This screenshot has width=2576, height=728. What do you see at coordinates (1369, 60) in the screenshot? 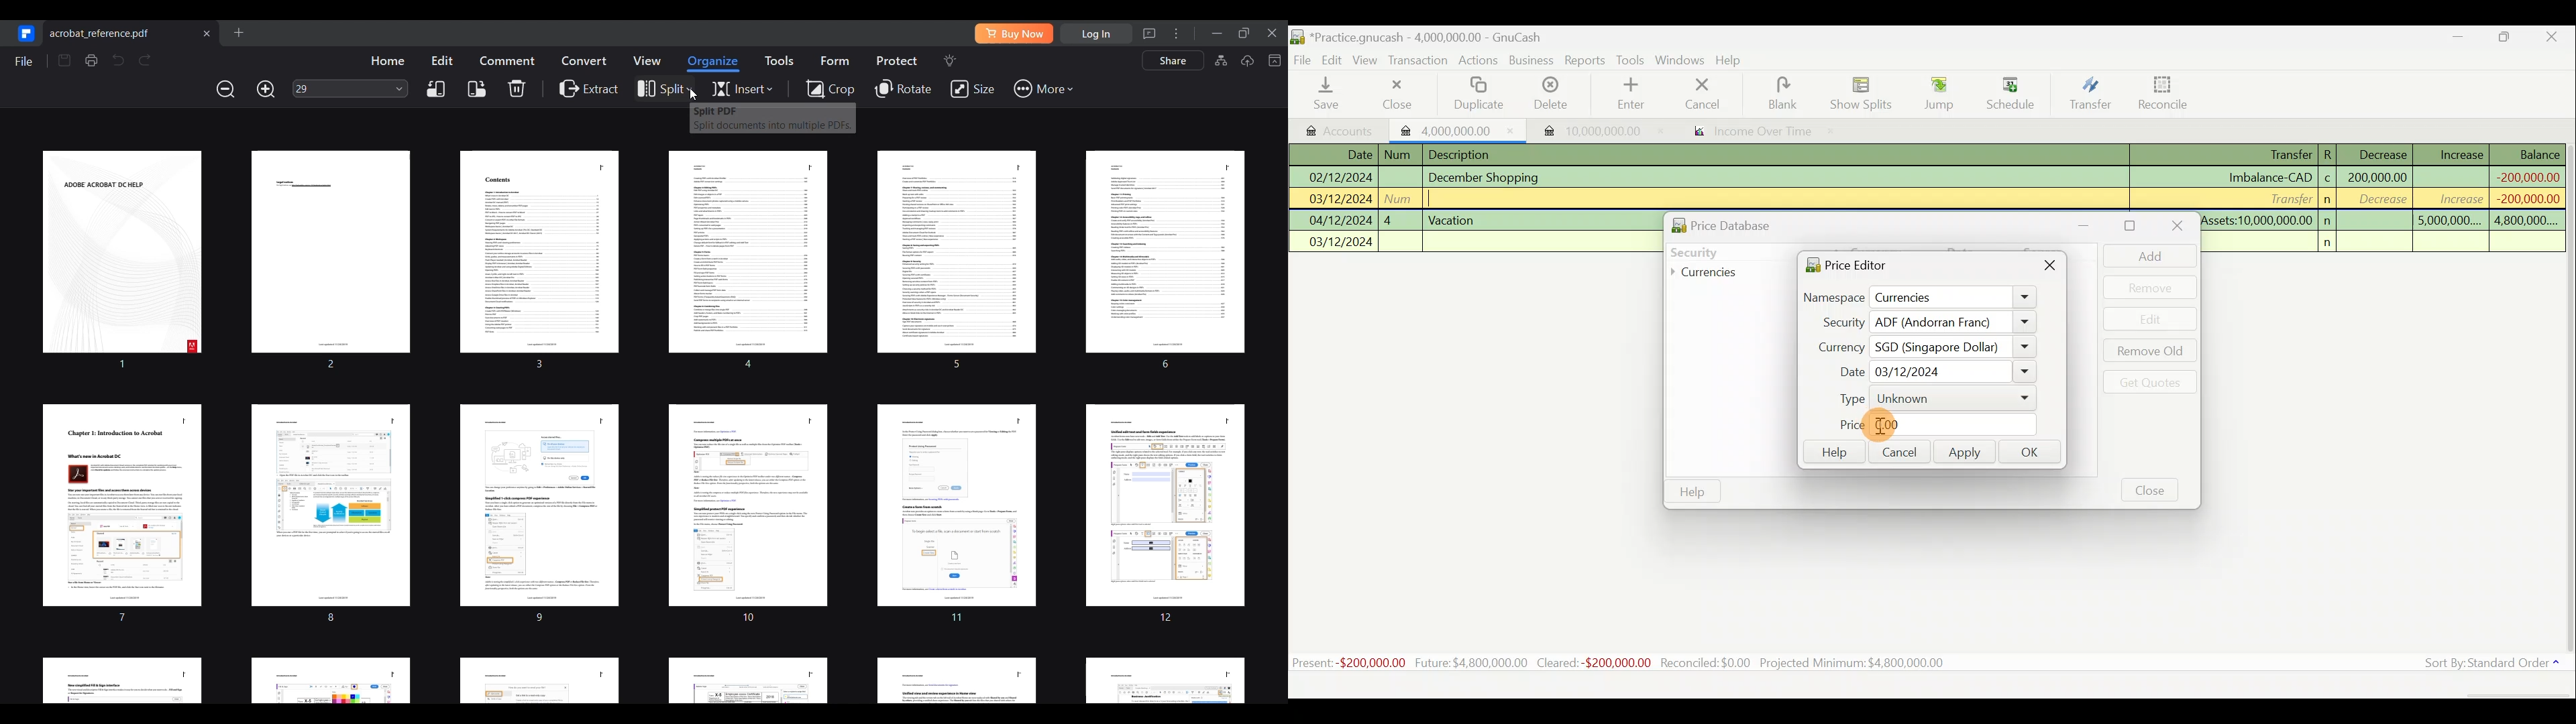
I see `View` at bounding box center [1369, 60].